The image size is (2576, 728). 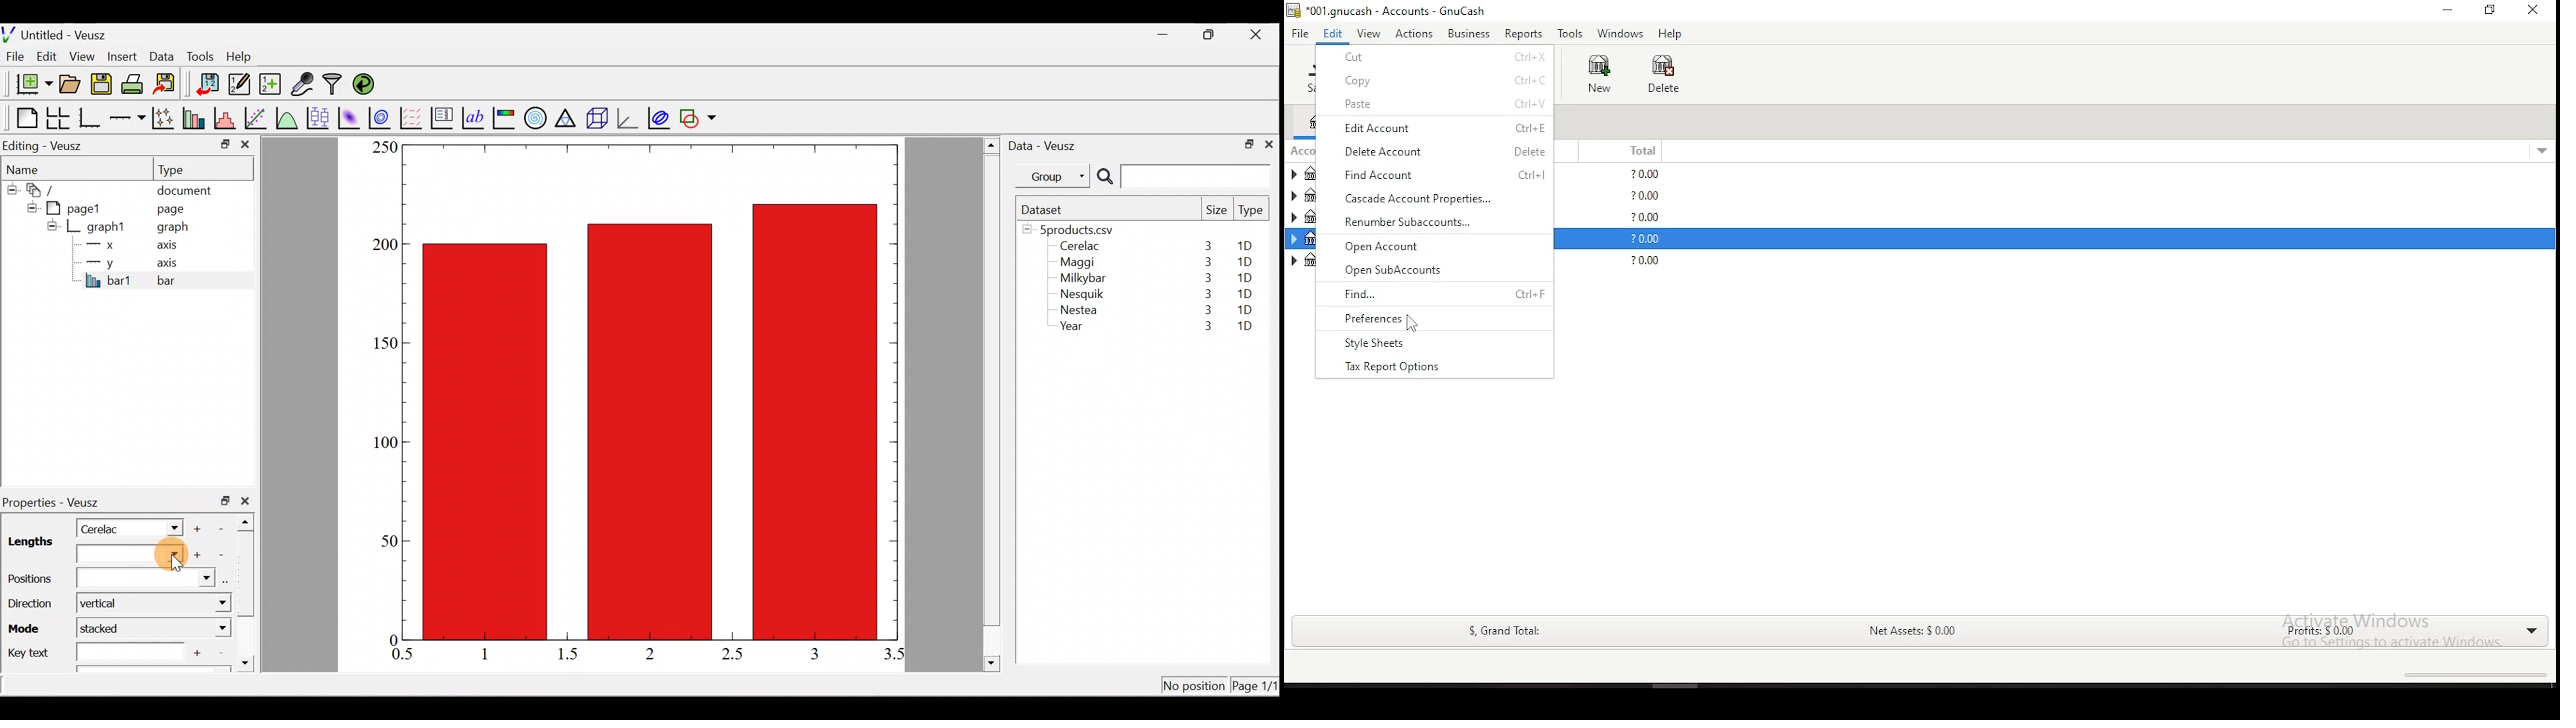 What do you see at coordinates (383, 117) in the screenshot?
I see `Plot a 2d dataset as contours` at bounding box center [383, 117].